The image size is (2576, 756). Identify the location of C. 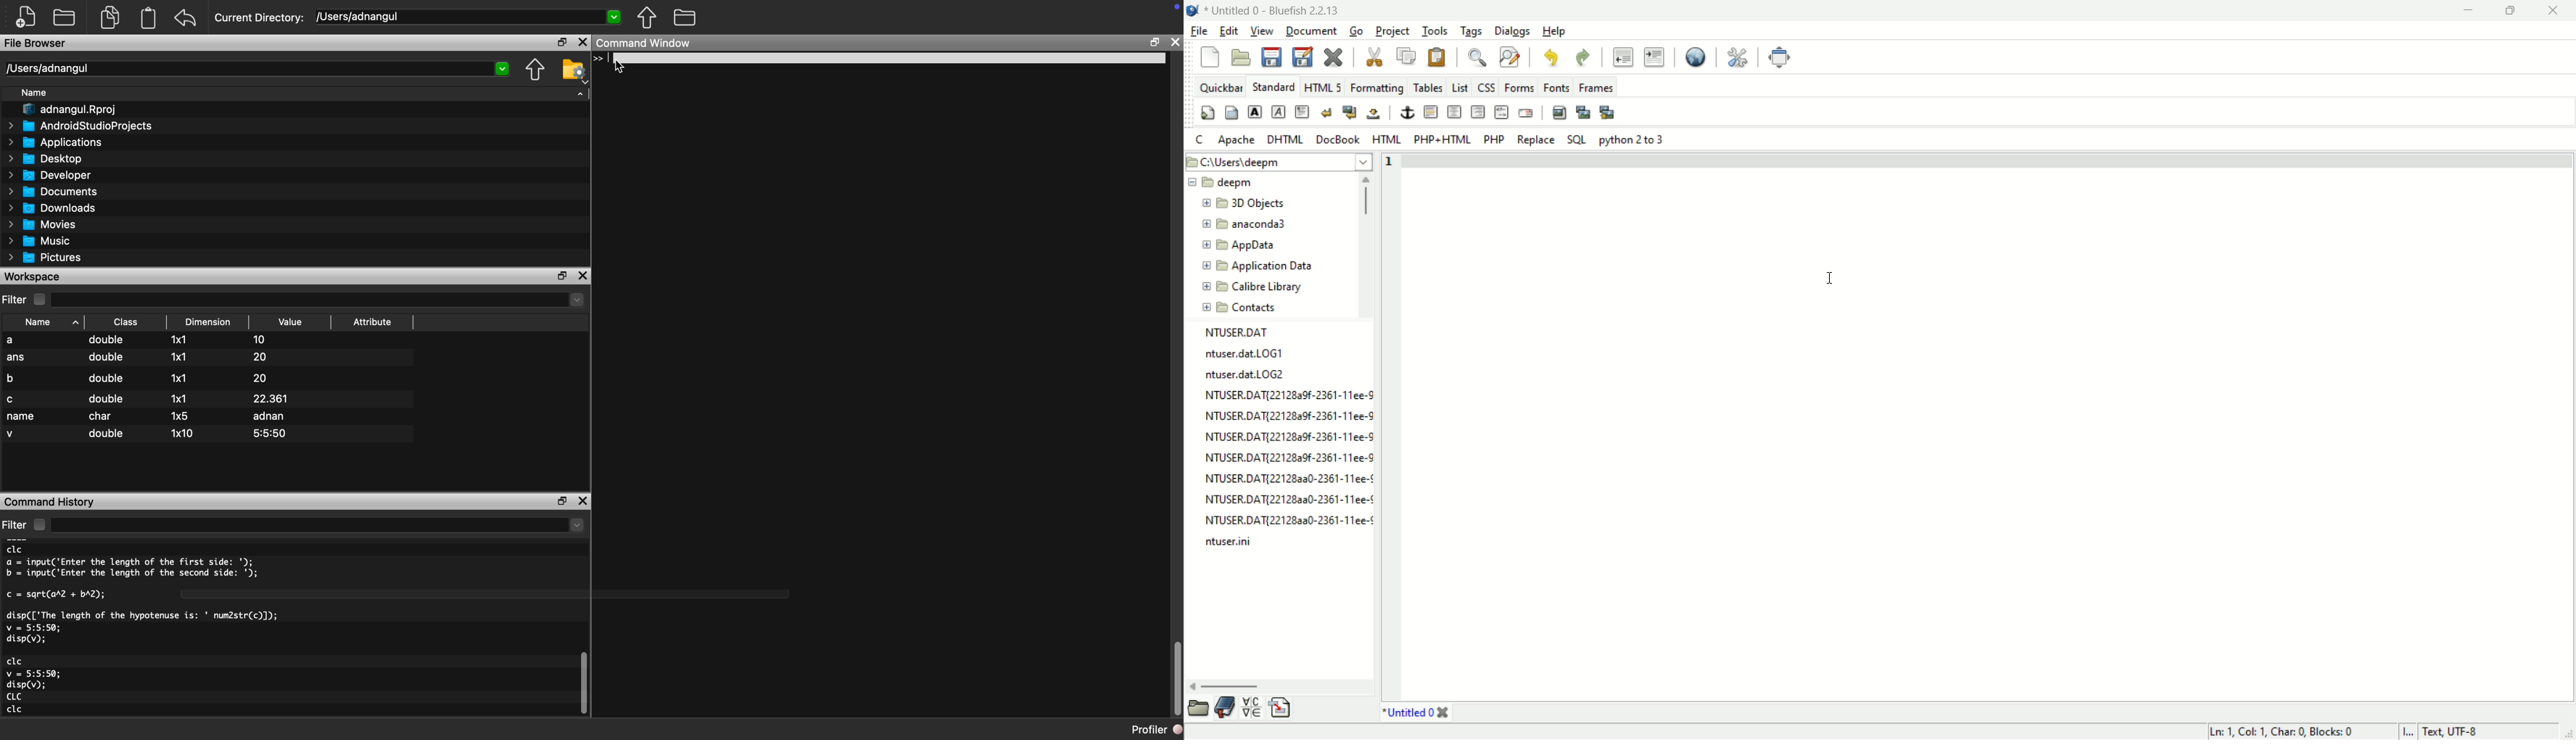
(1200, 139).